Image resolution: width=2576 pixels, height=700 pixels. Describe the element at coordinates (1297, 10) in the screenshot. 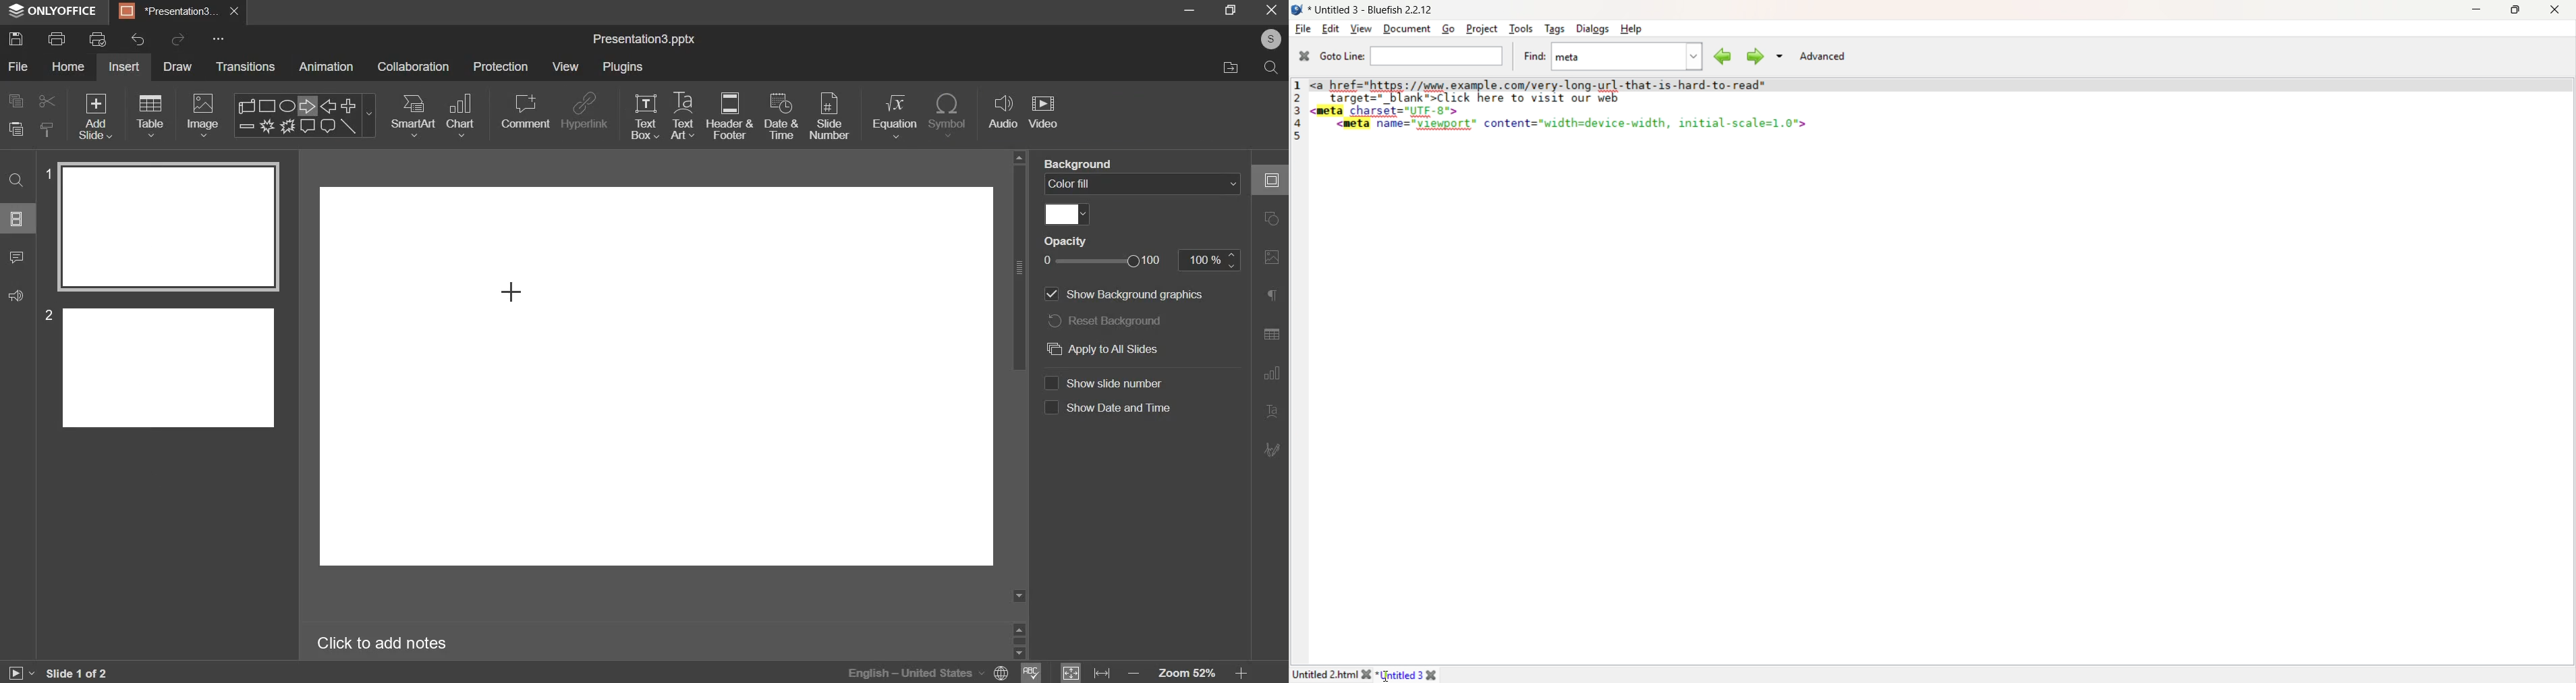

I see `Logo` at that location.